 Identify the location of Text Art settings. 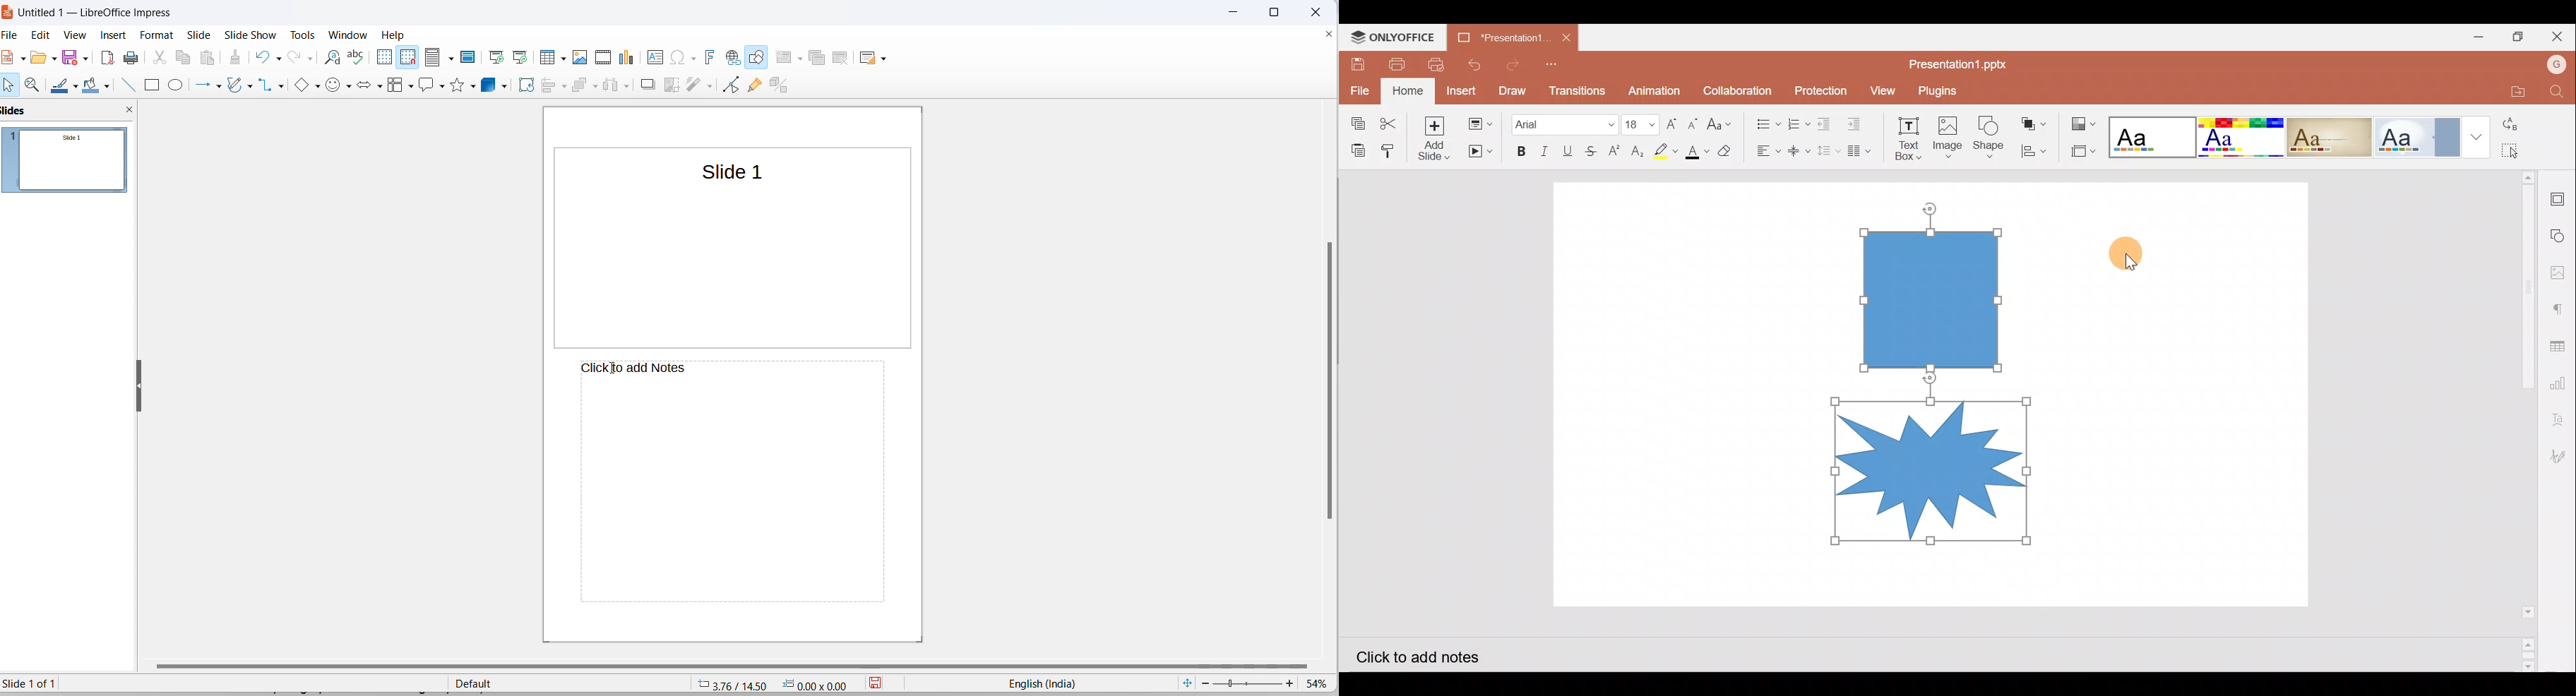
(2561, 423).